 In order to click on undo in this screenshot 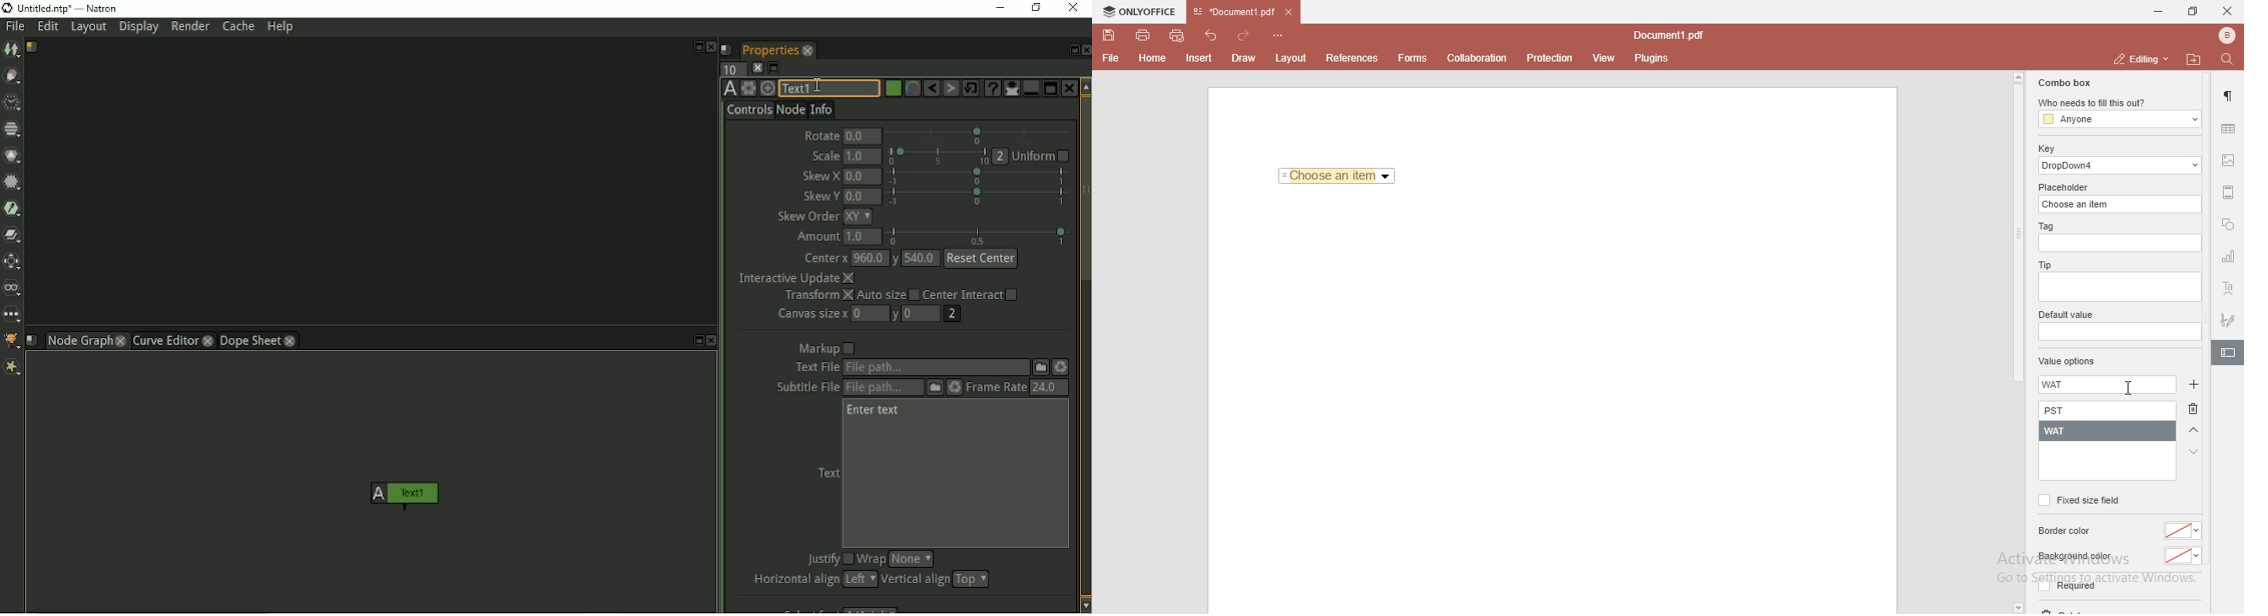, I will do `click(1213, 34)`.